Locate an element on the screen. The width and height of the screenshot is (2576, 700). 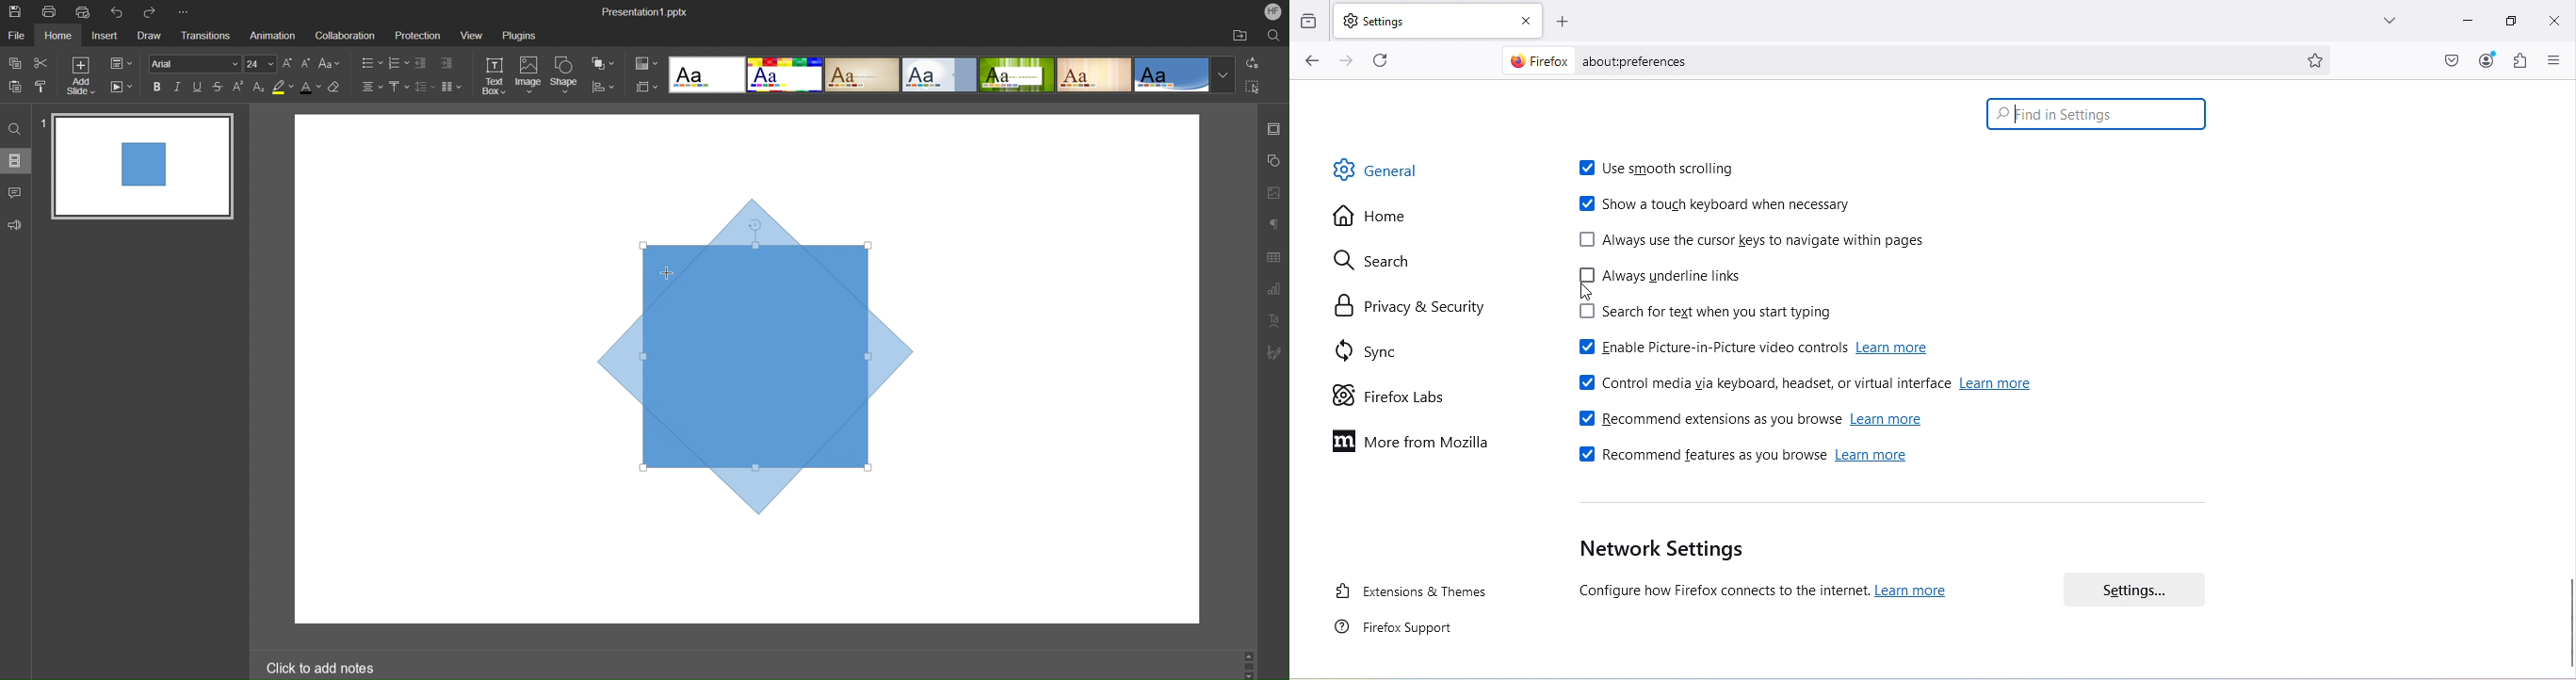
Save is located at coordinates (22, 13).